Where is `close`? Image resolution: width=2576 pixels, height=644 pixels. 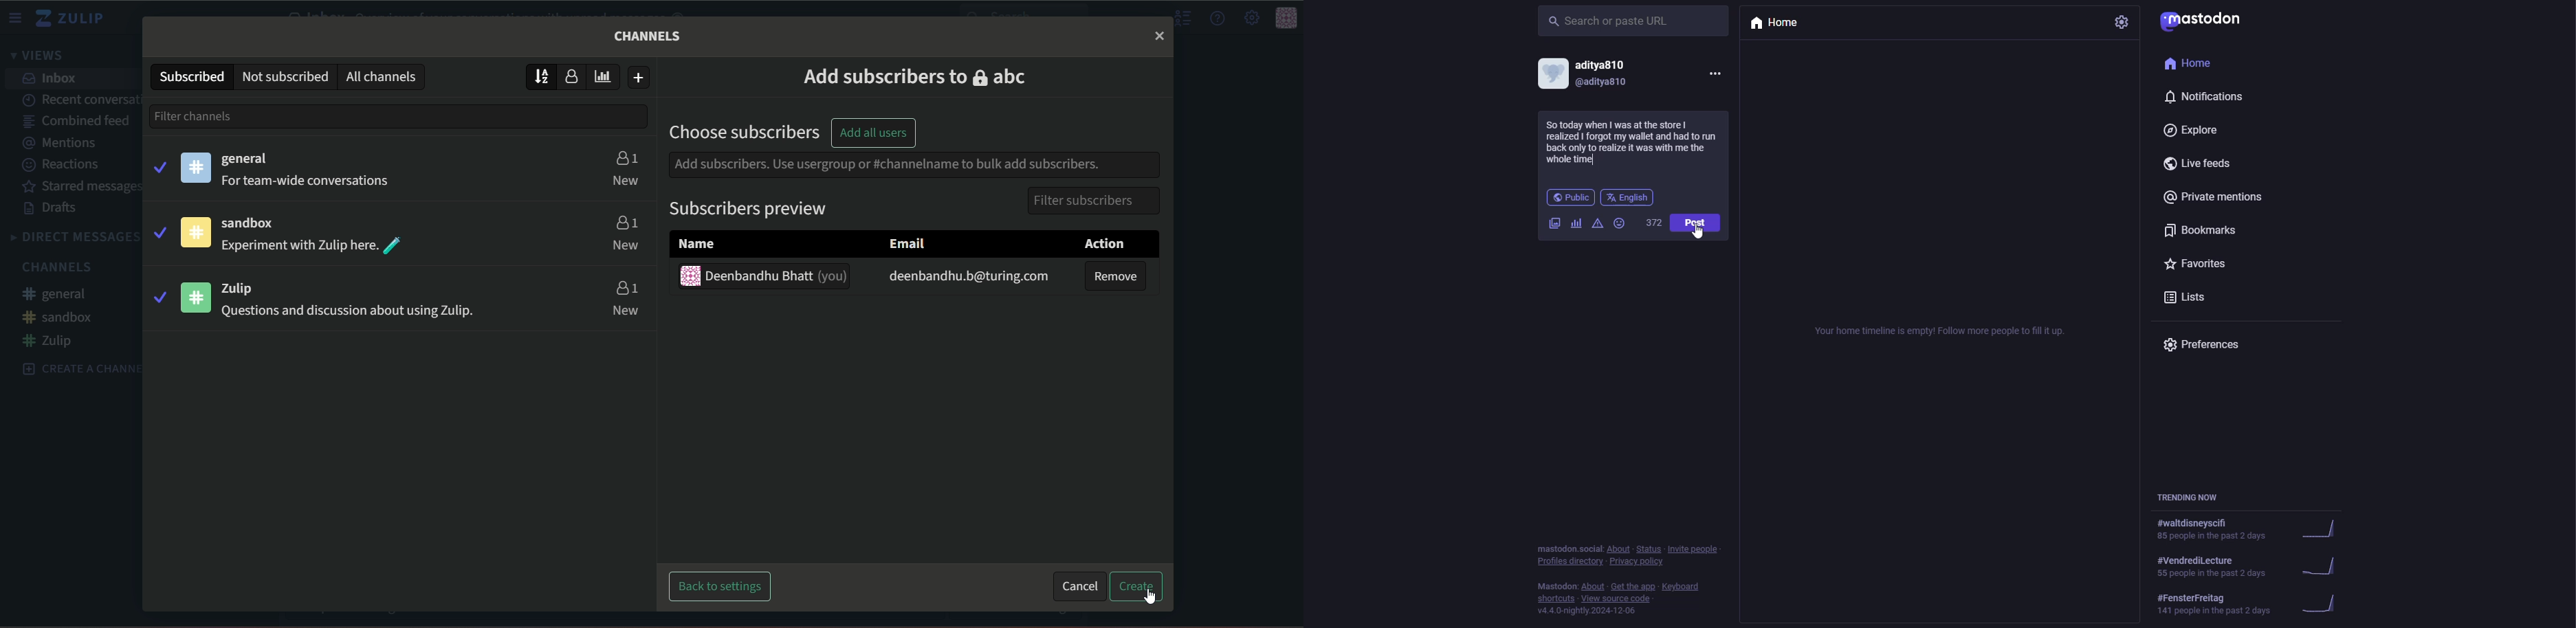
close is located at coordinates (1159, 35).